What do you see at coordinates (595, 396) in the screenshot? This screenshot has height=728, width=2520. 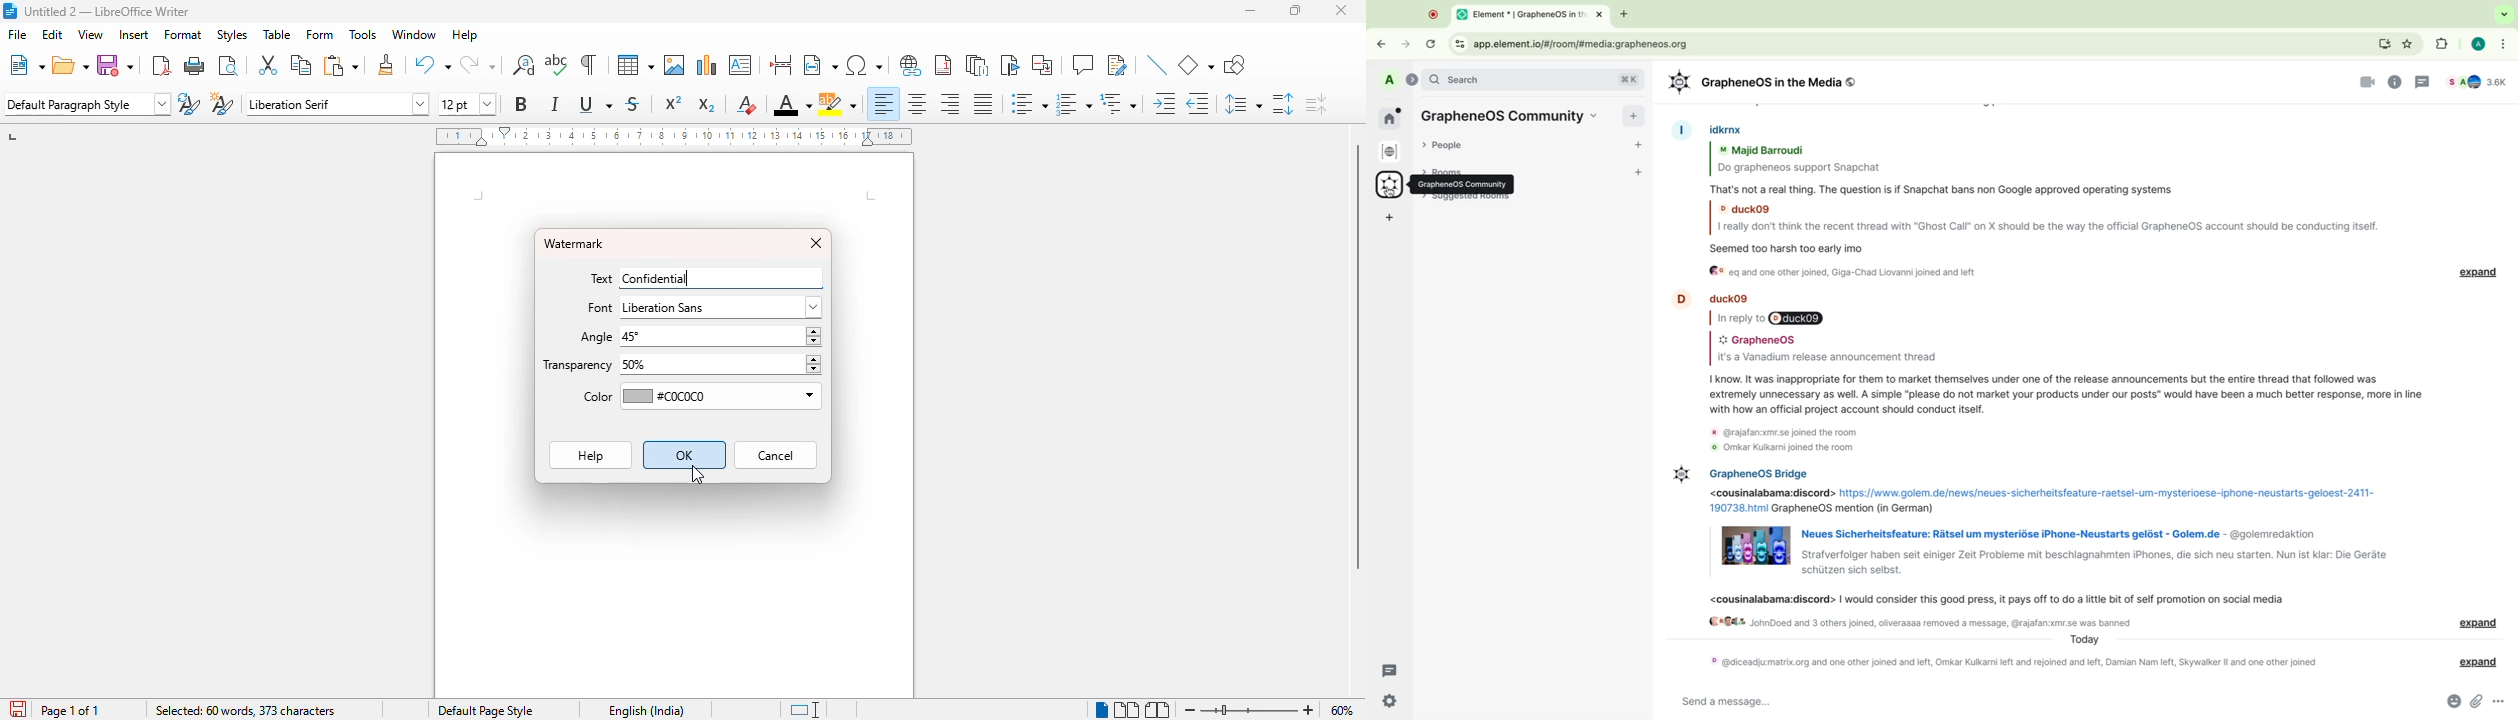 I see `color` at bounding box center [595, 396].